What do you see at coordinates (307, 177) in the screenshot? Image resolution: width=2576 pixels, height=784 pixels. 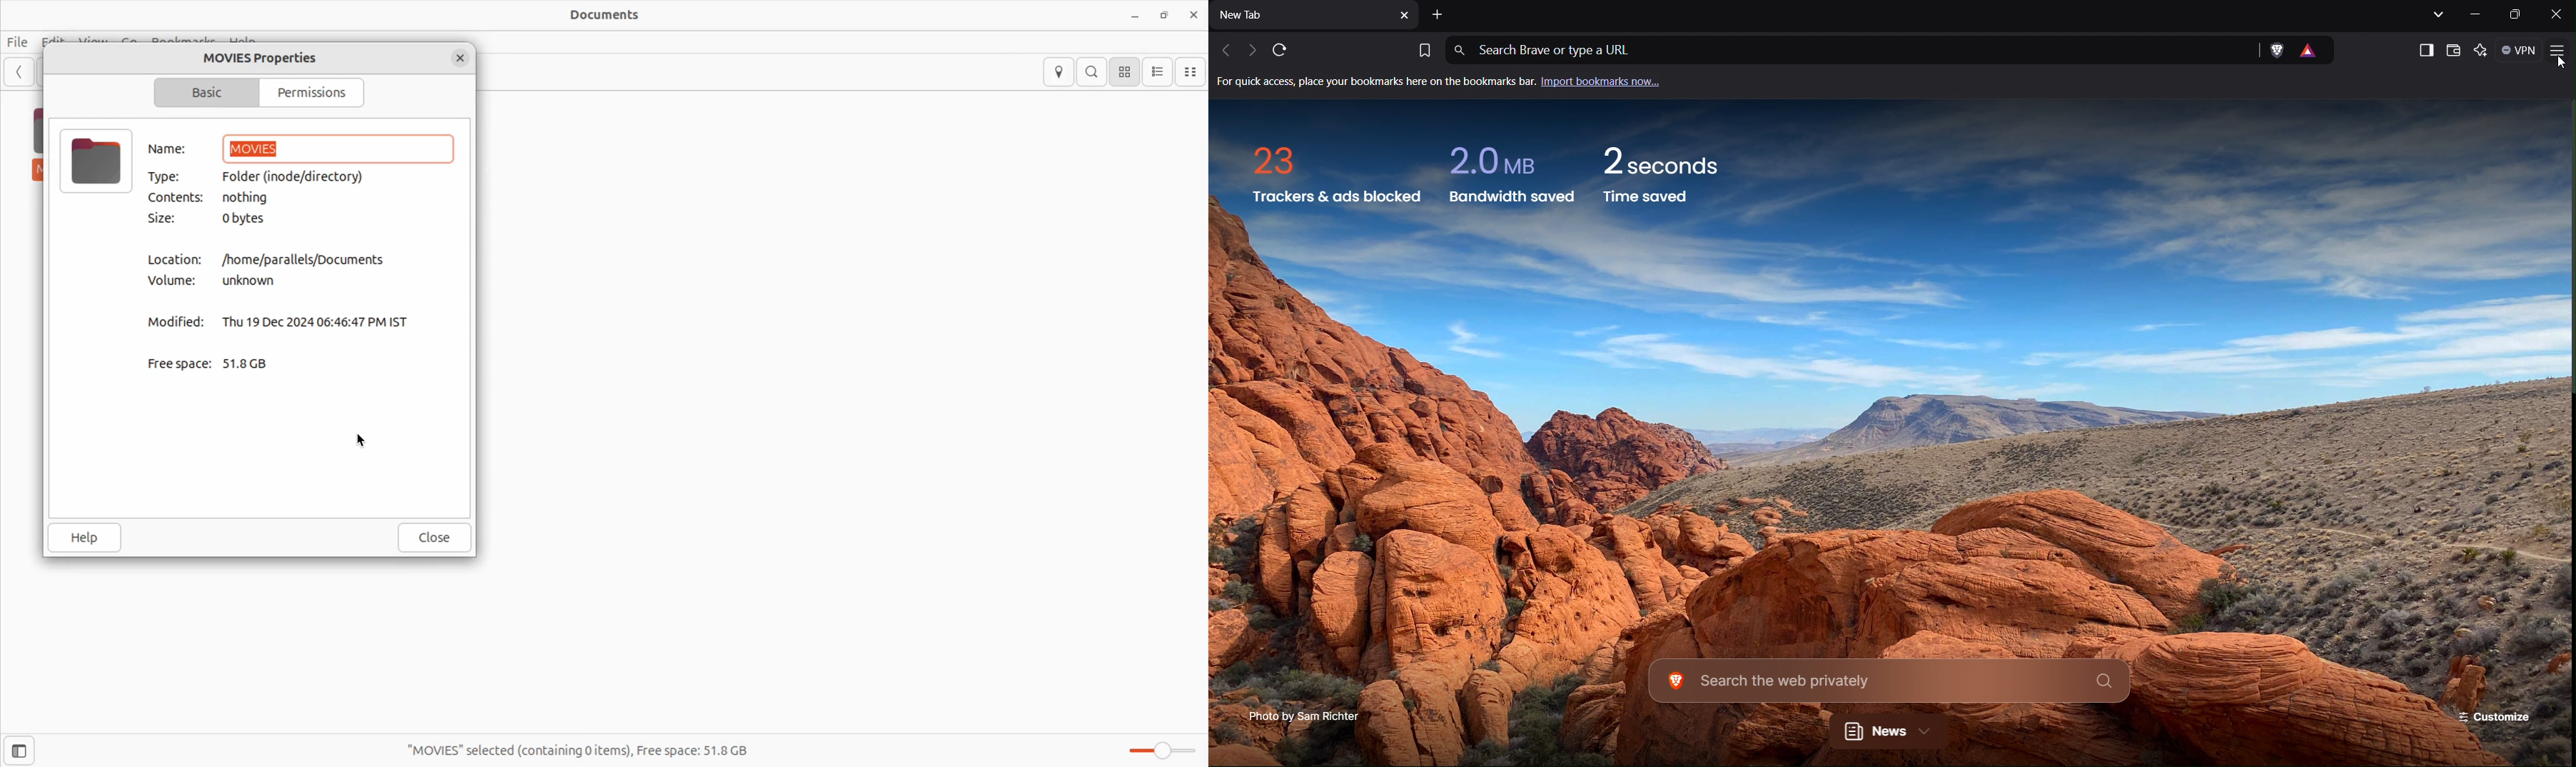 I see `Folder (inode/directory)` at bounding box center [307, 177].